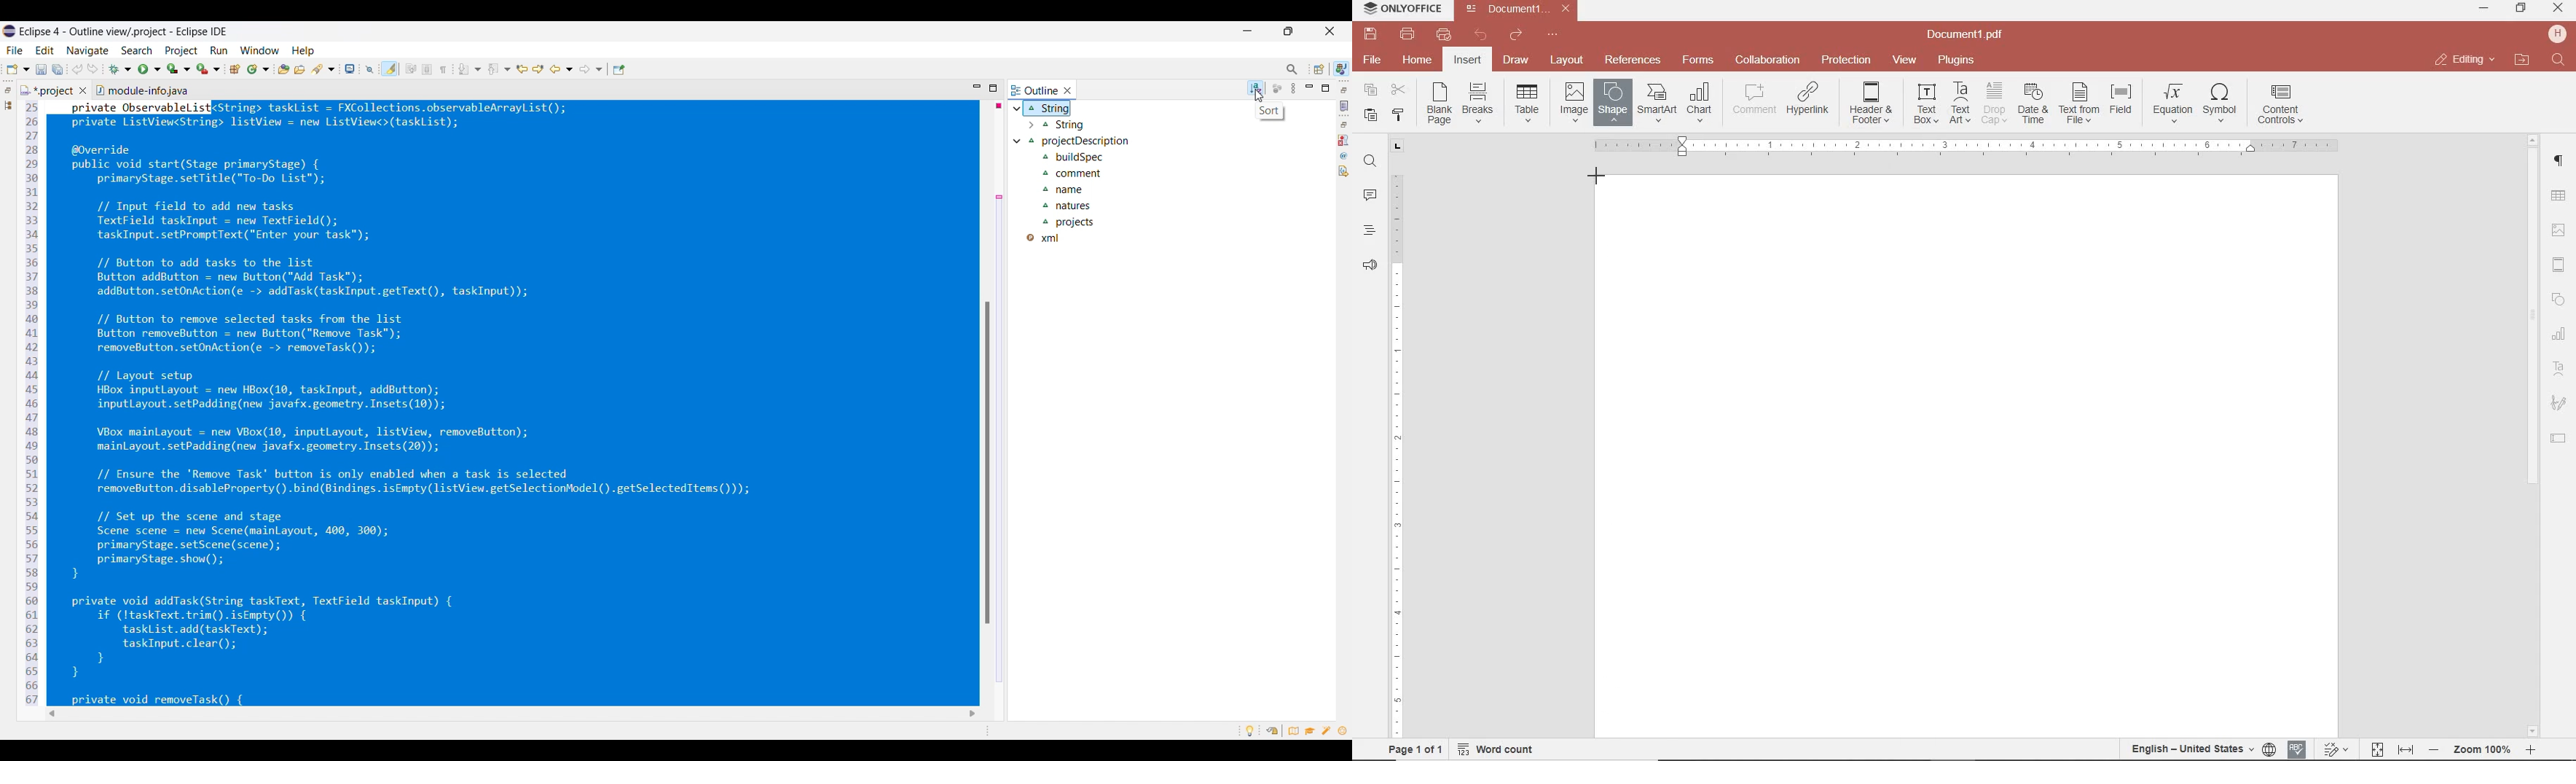 The image size is (2576, 784). What do you see at coordinates (1767, 61) in the screenshot?
I see `collaboration` at bounding box center [1767, 61].